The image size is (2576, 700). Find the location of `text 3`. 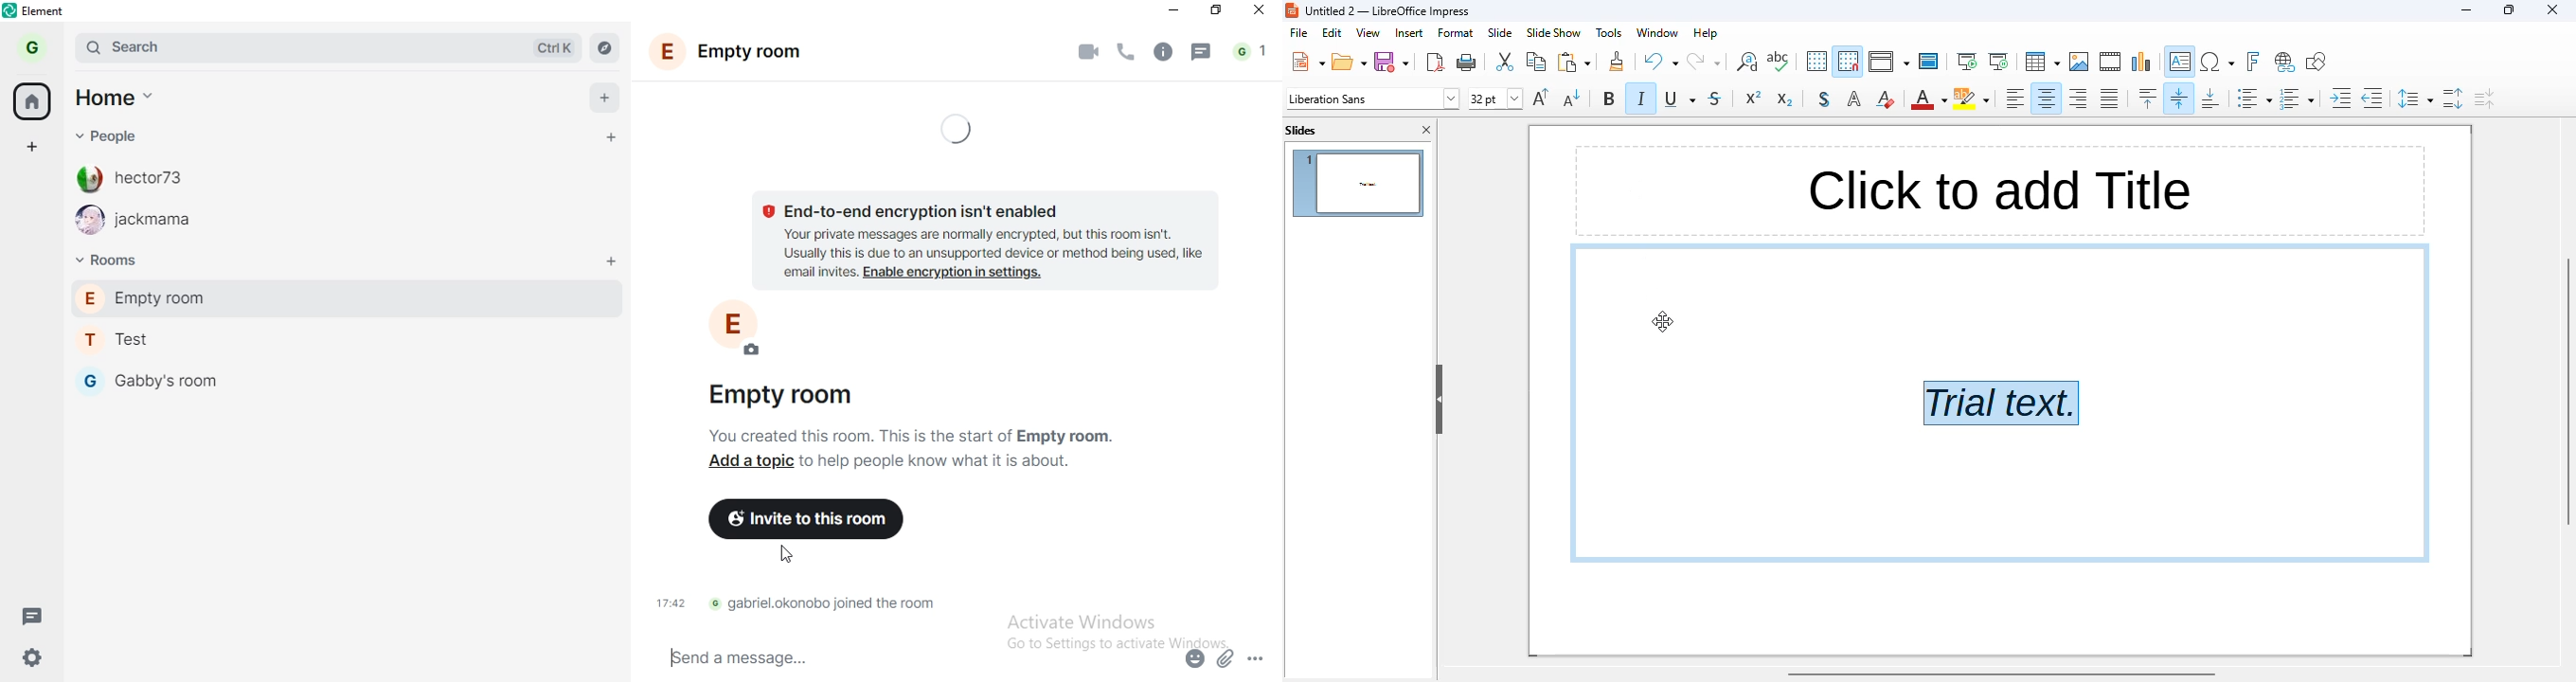

text 3 is located at coordinates (808, 605).